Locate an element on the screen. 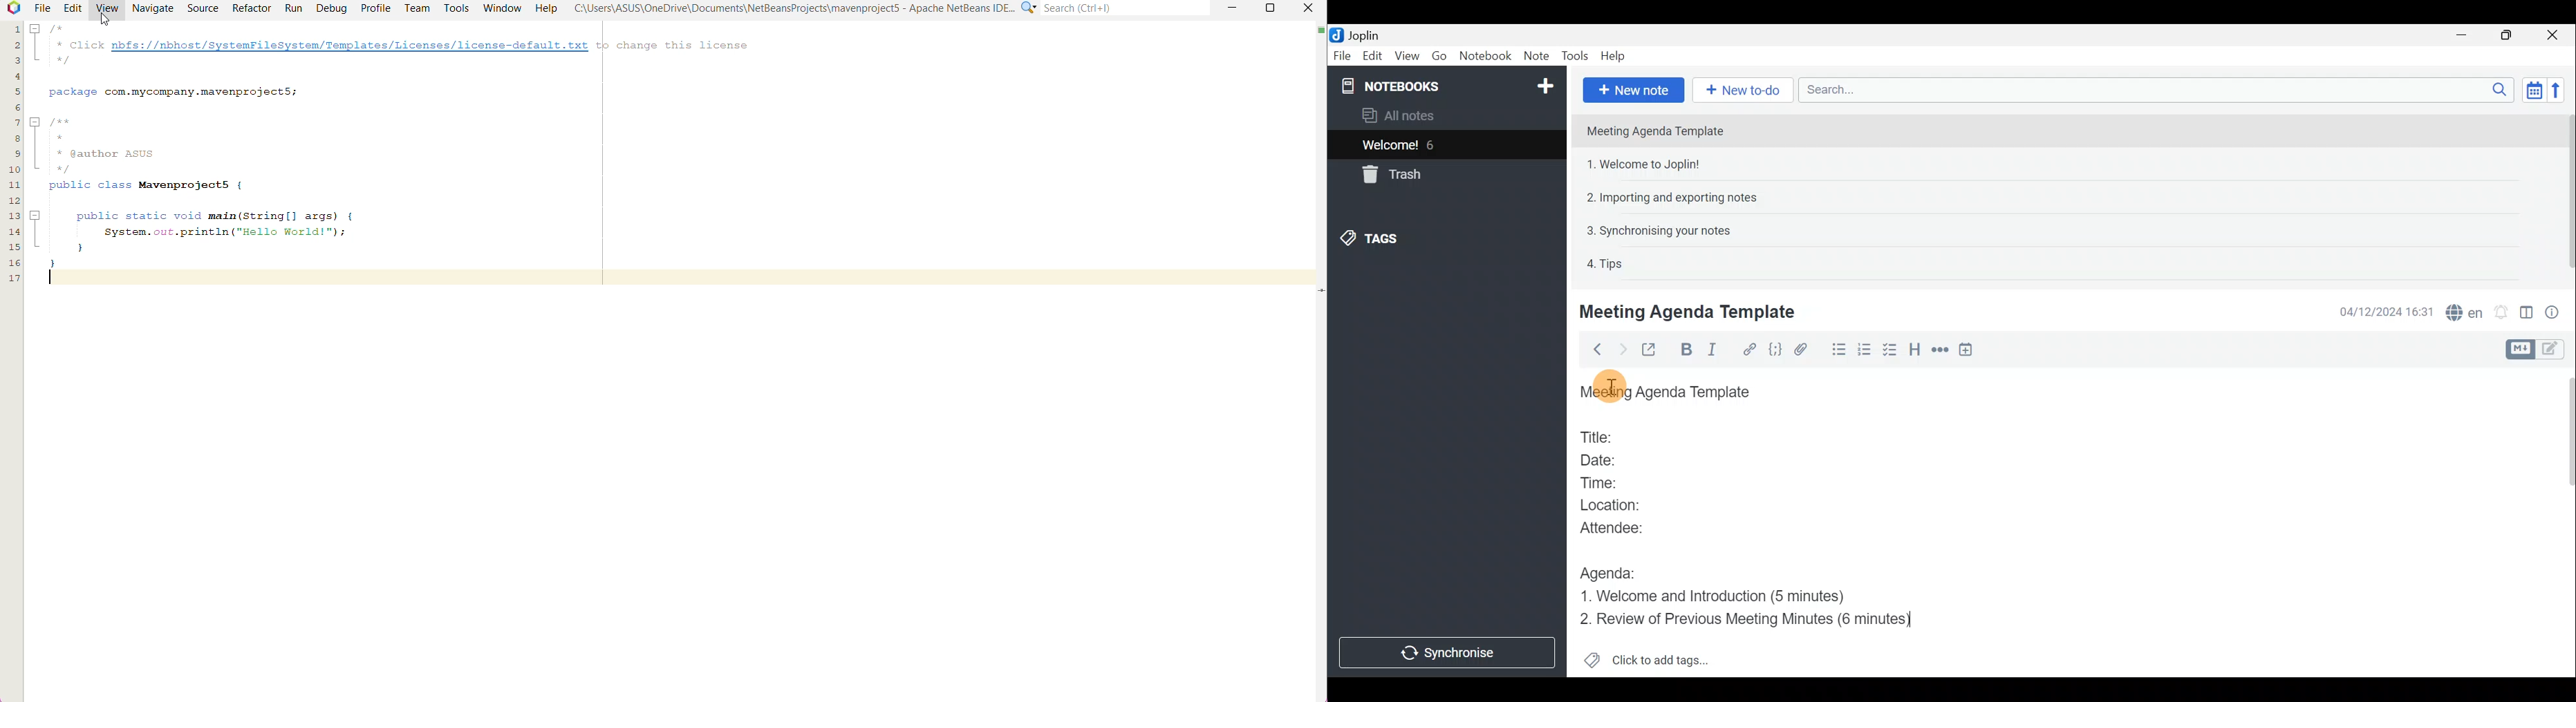 Image resolution: width=2576 pixels, height=728 pixels. 6 is located at coordinates (1434, 145).